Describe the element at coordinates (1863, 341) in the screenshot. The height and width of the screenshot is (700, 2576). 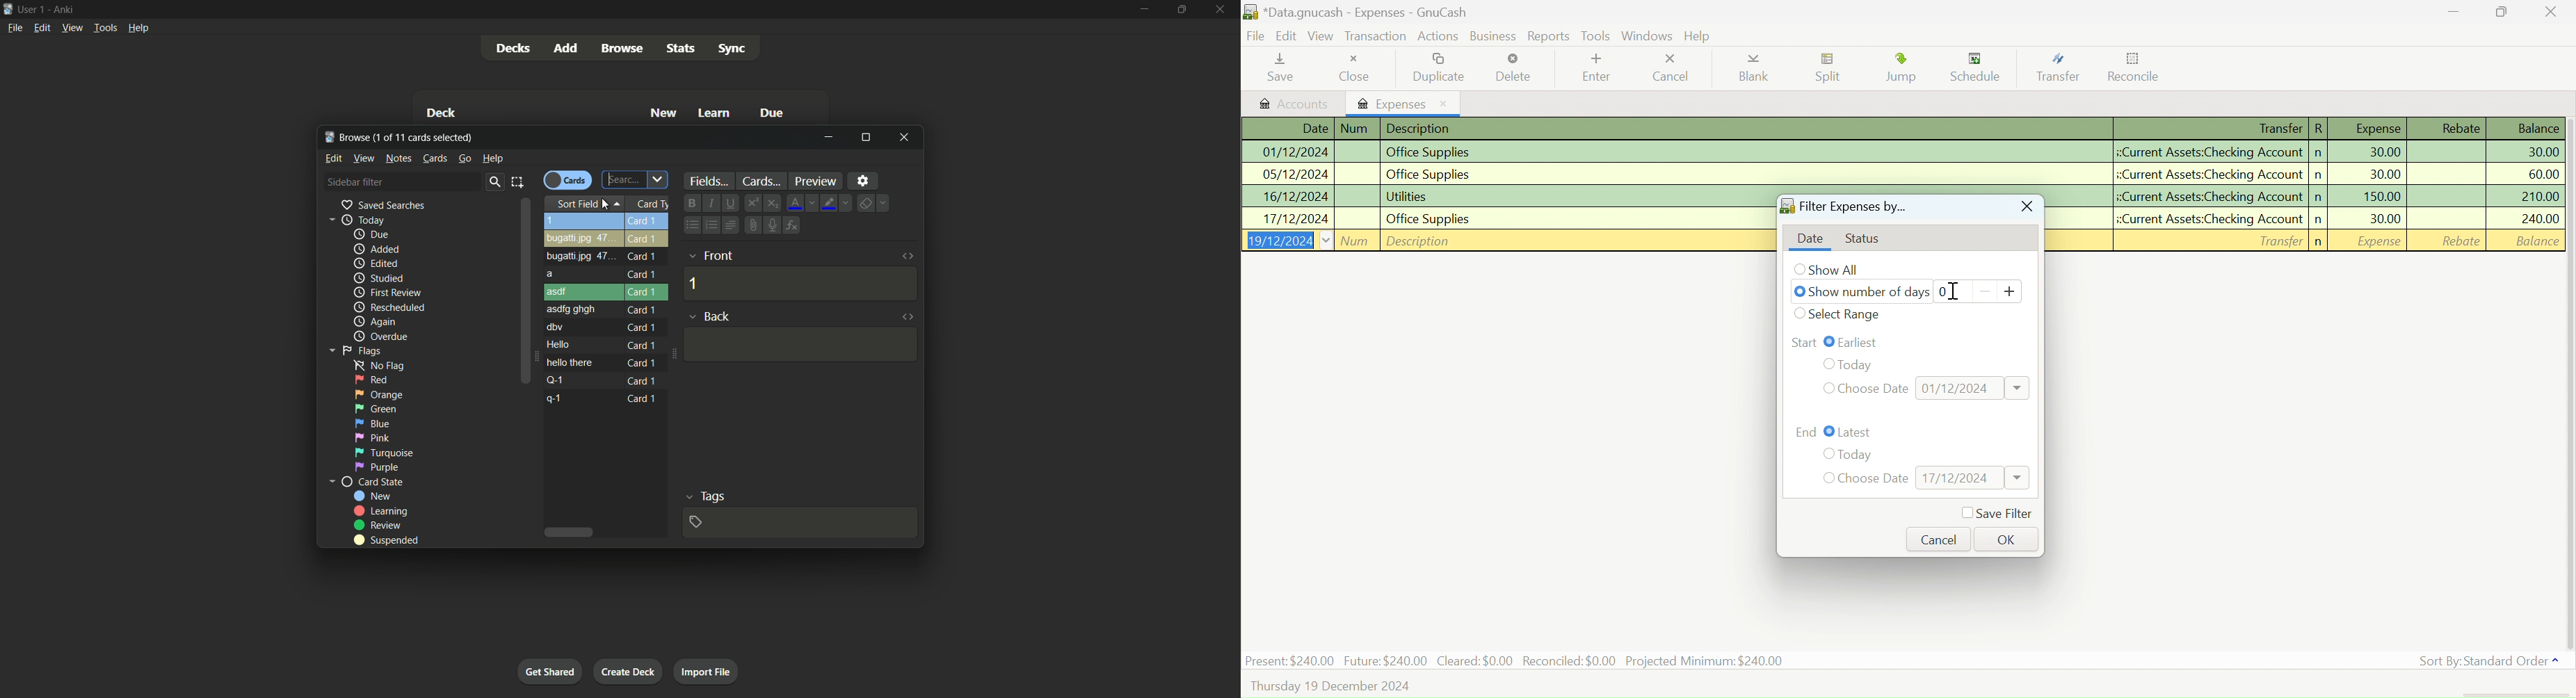
I see `Earliest` at that location.